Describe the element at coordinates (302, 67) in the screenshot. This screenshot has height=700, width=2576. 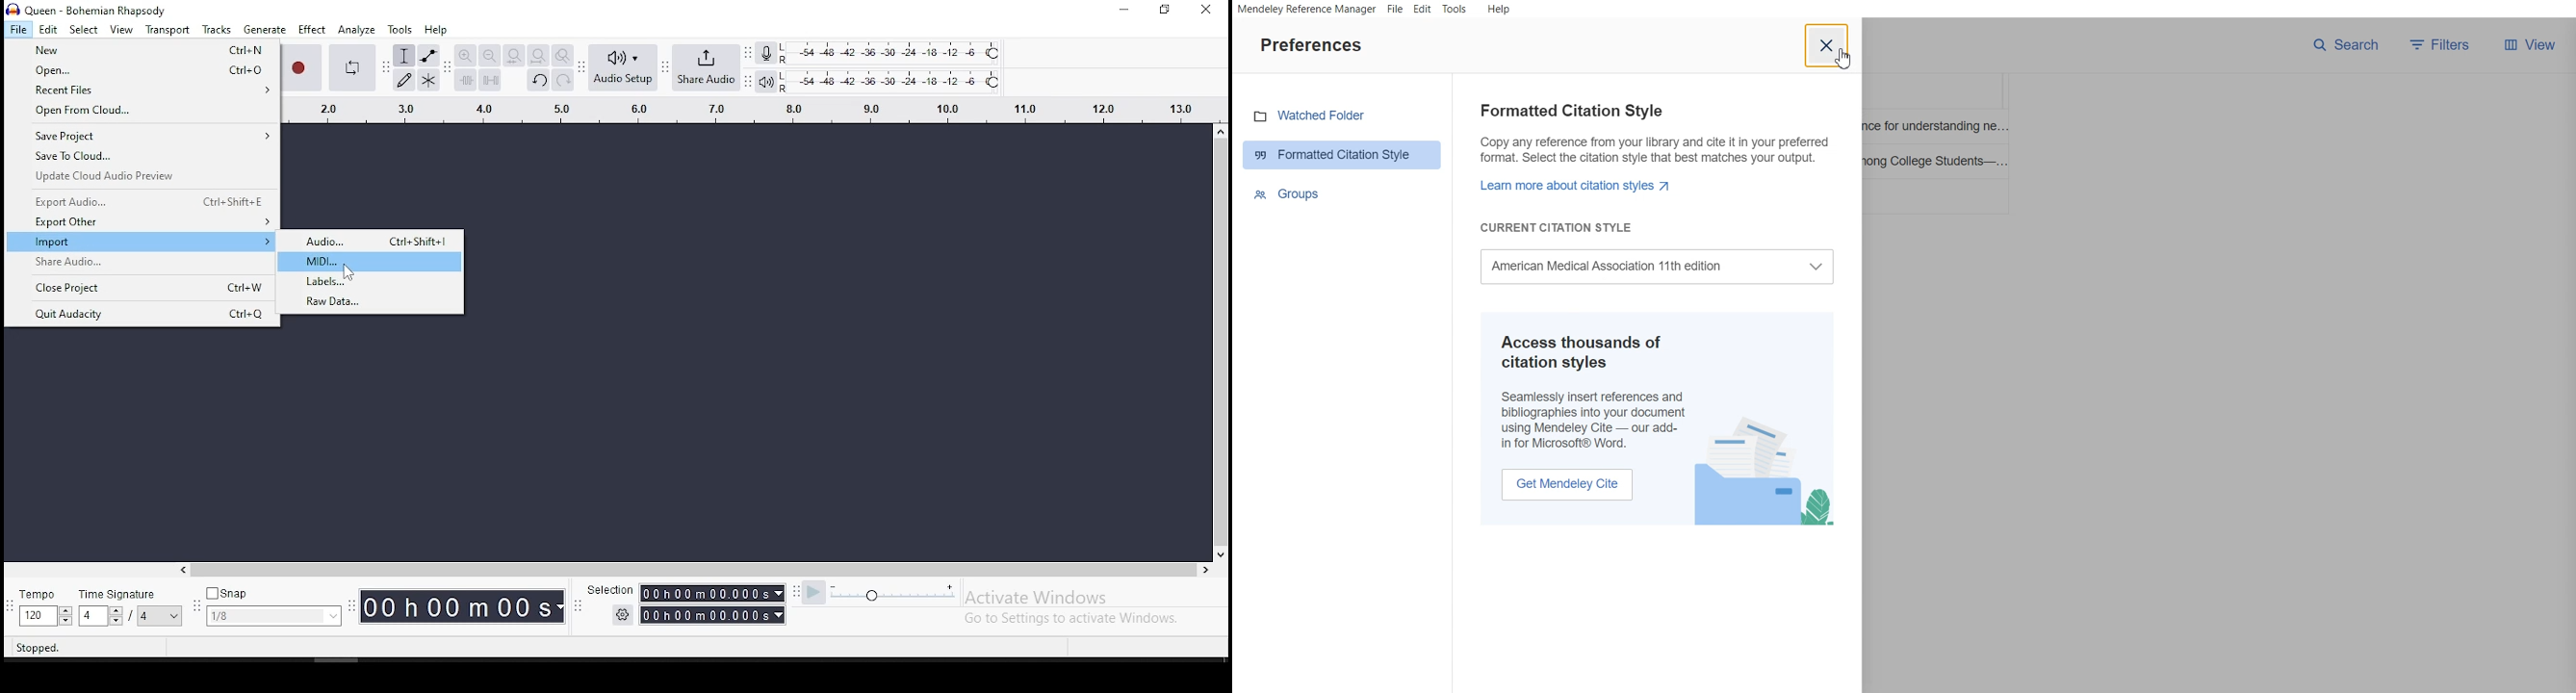
I see `record` at that location.